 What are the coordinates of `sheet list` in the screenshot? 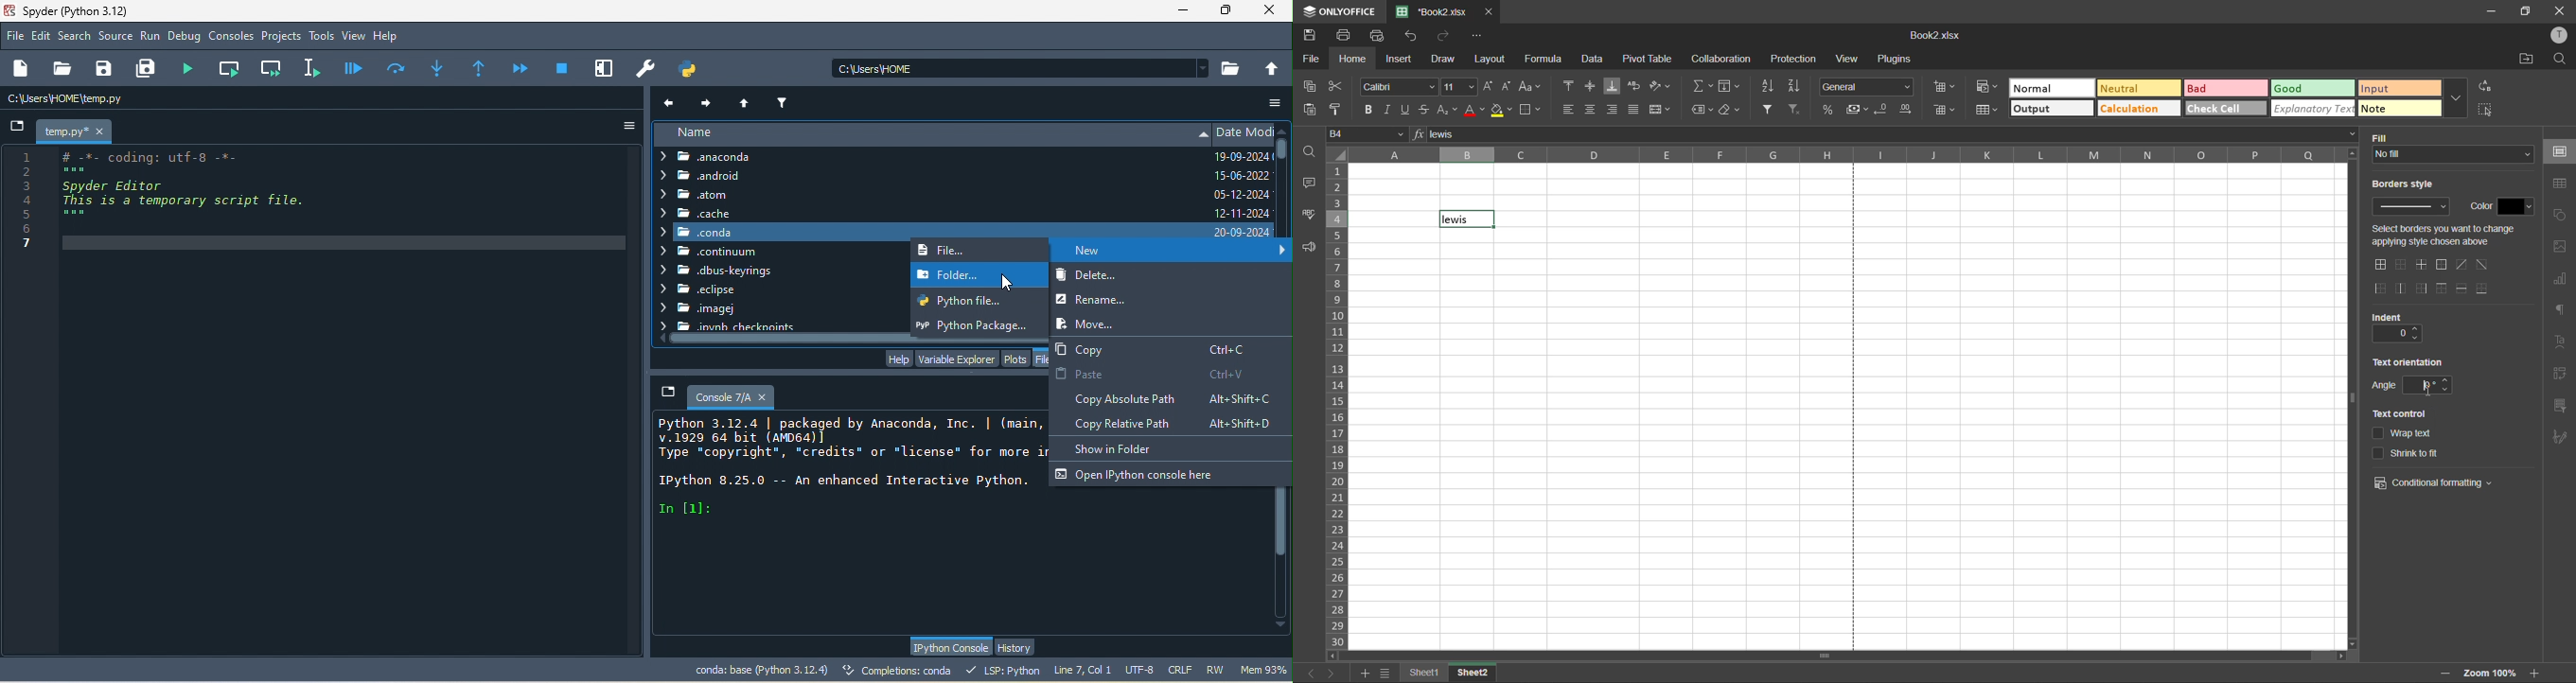 It's located at (1386, 673).